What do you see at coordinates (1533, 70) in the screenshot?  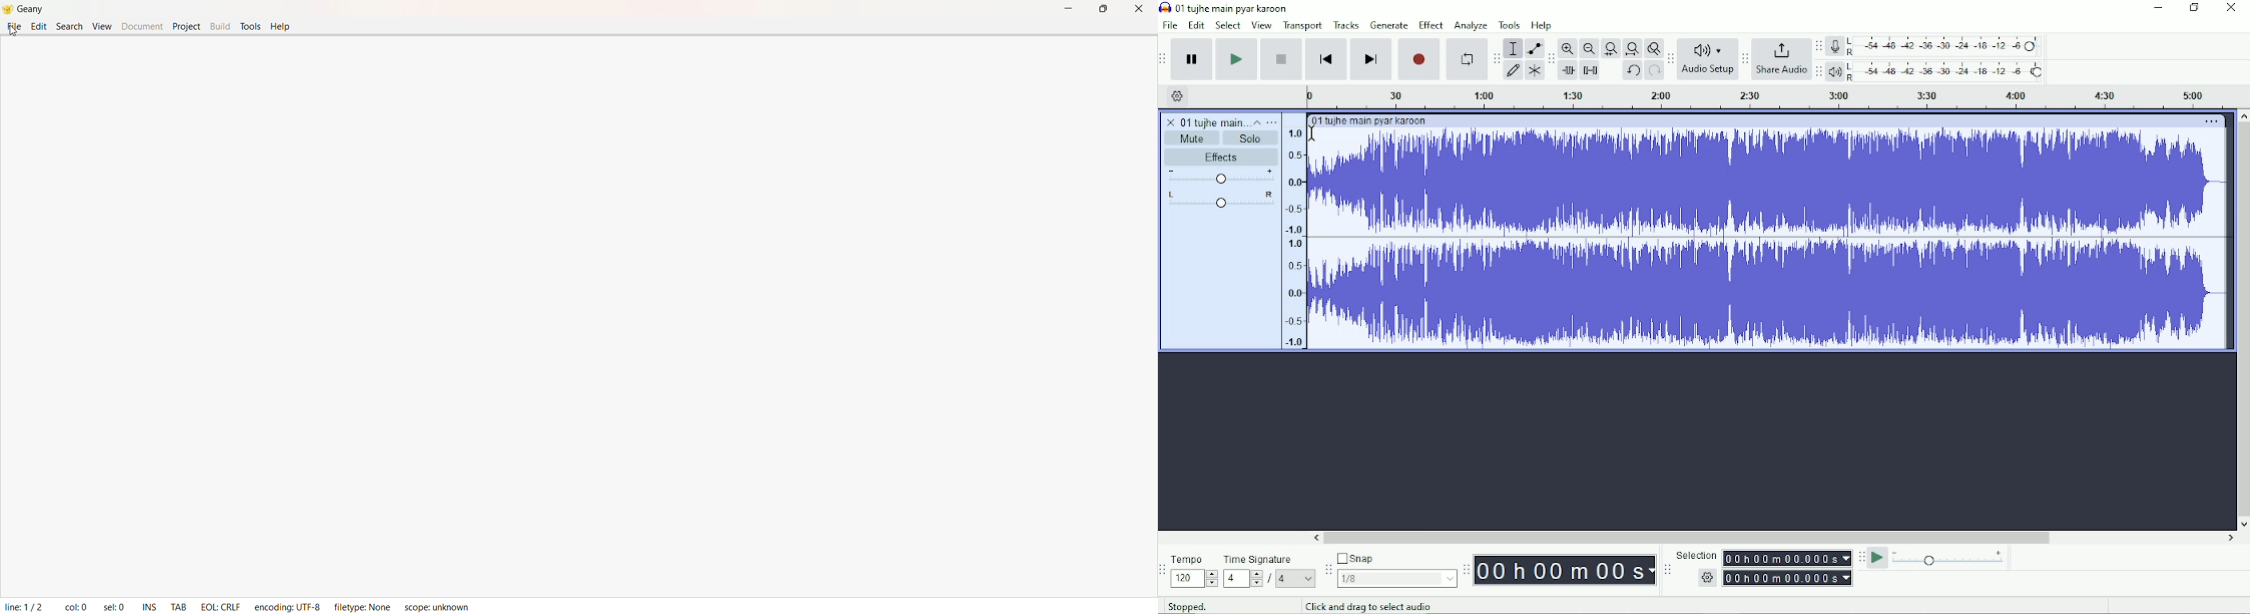 I see `Multi-tool` at bounding box center [1533, 70].